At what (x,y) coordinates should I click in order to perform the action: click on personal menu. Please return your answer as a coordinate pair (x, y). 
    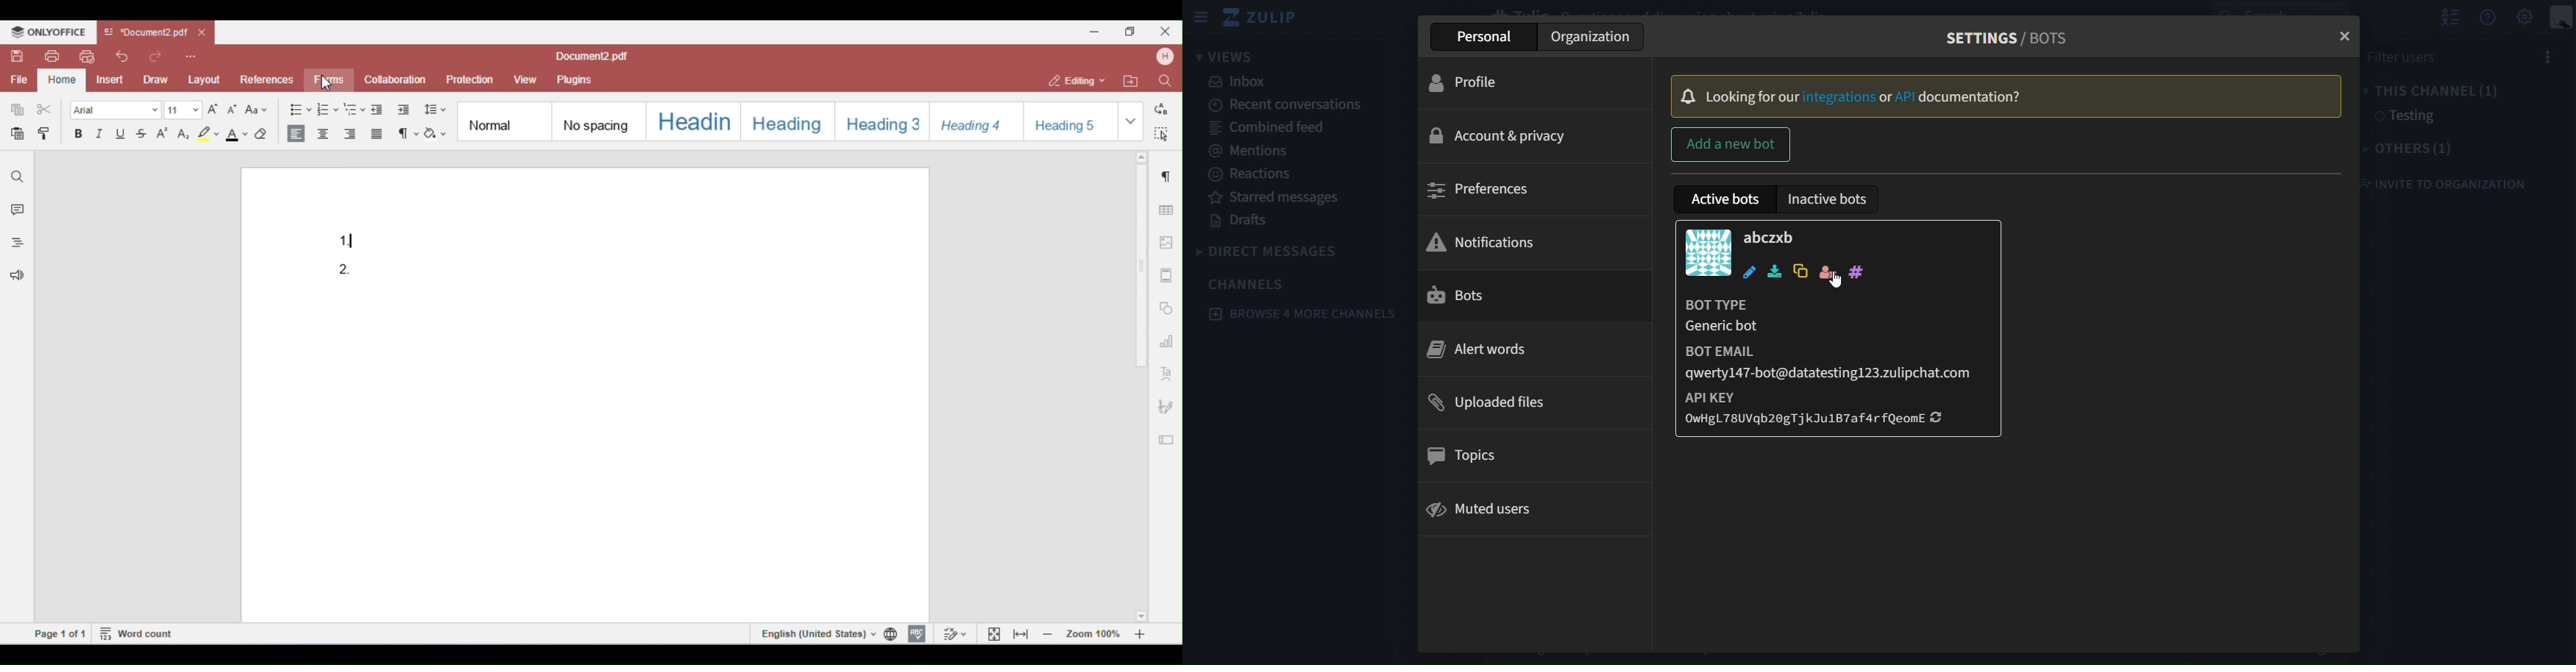
    Looking at the image, I should click on (2561, 18).